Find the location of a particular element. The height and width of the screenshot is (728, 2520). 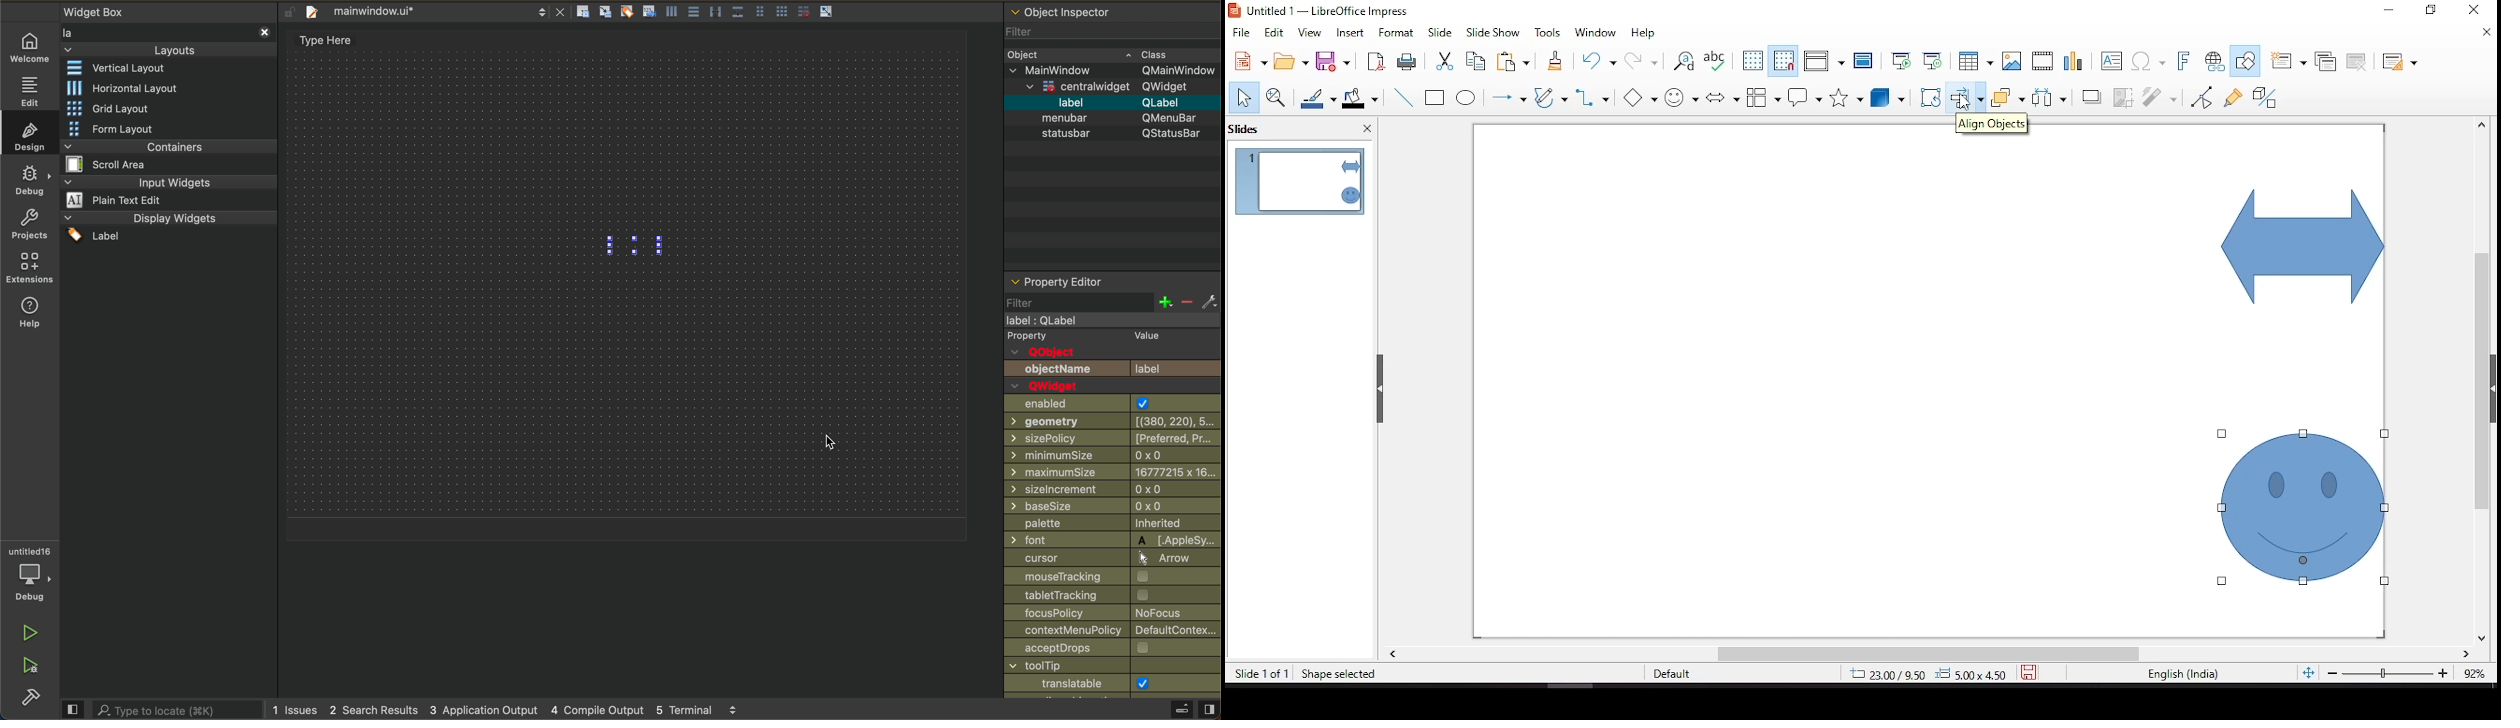

insert hyperlink is located at coordinates (2215, 63).